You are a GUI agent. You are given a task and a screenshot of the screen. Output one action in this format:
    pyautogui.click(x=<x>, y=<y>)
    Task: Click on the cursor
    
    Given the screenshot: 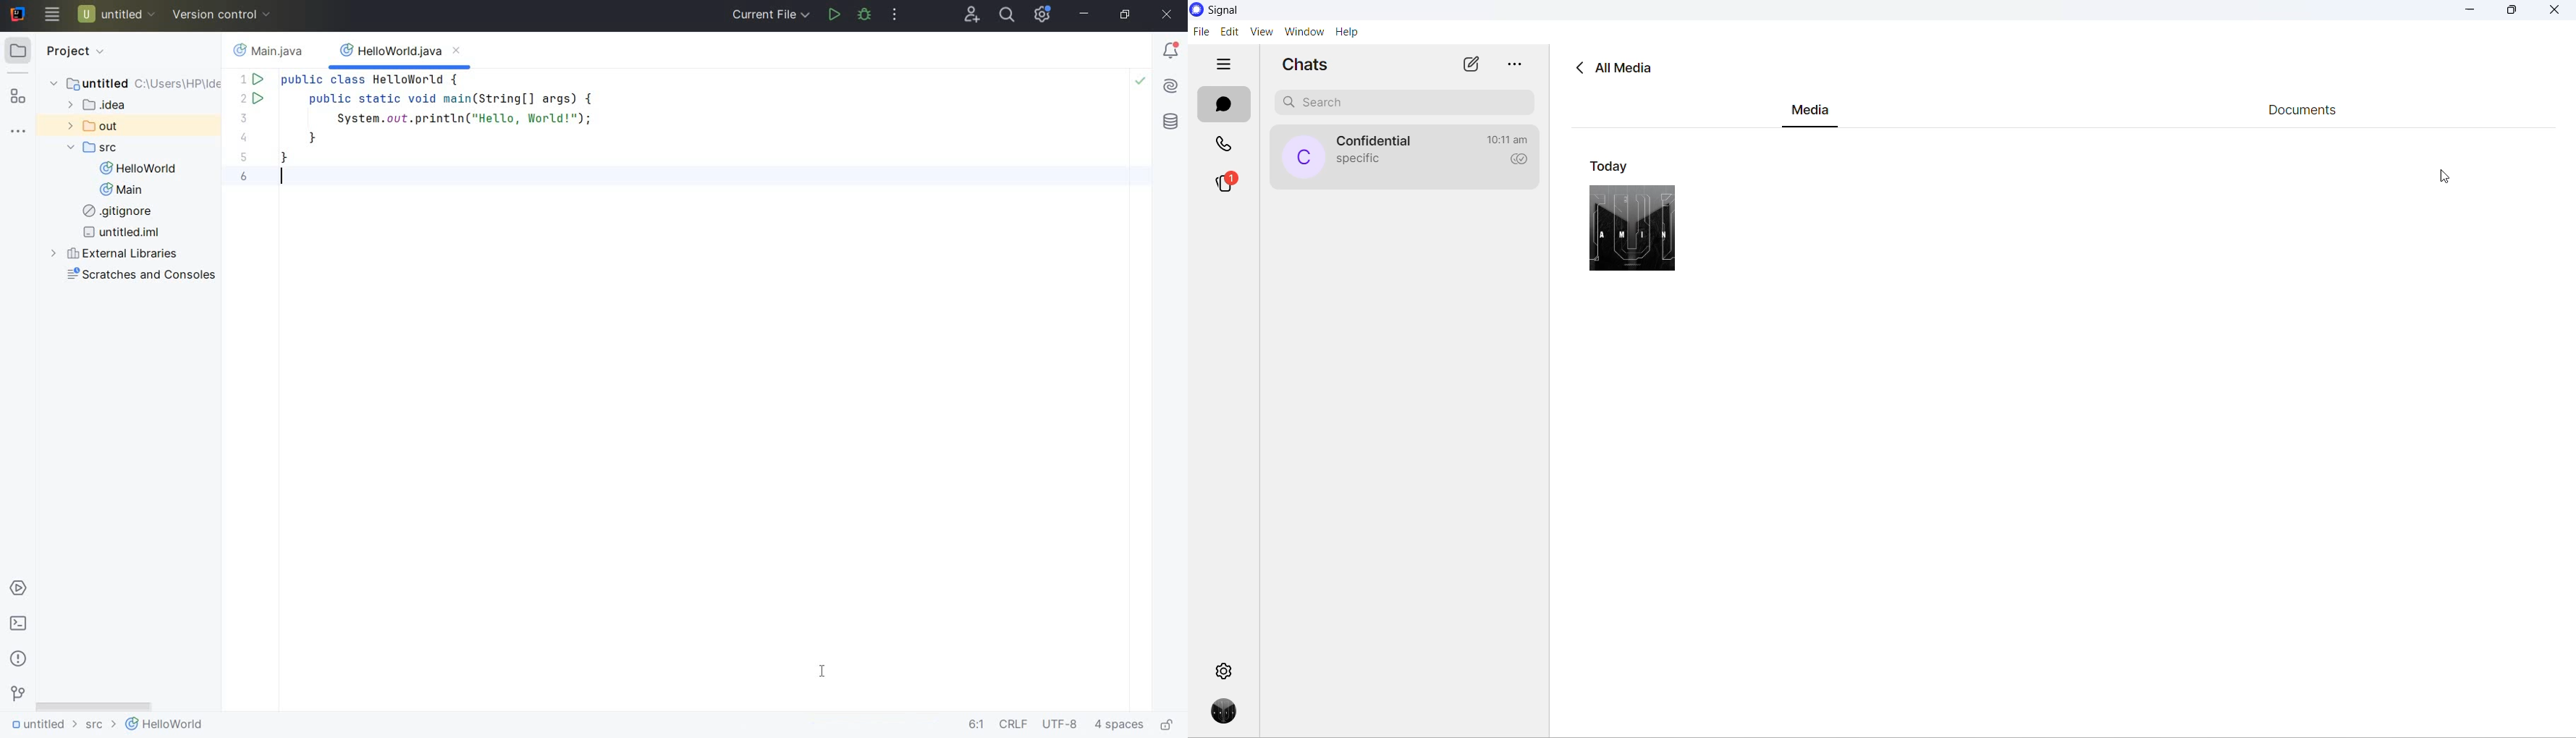 What is the action you would take?
    pyautogui.click(x=2446, y=174)
    